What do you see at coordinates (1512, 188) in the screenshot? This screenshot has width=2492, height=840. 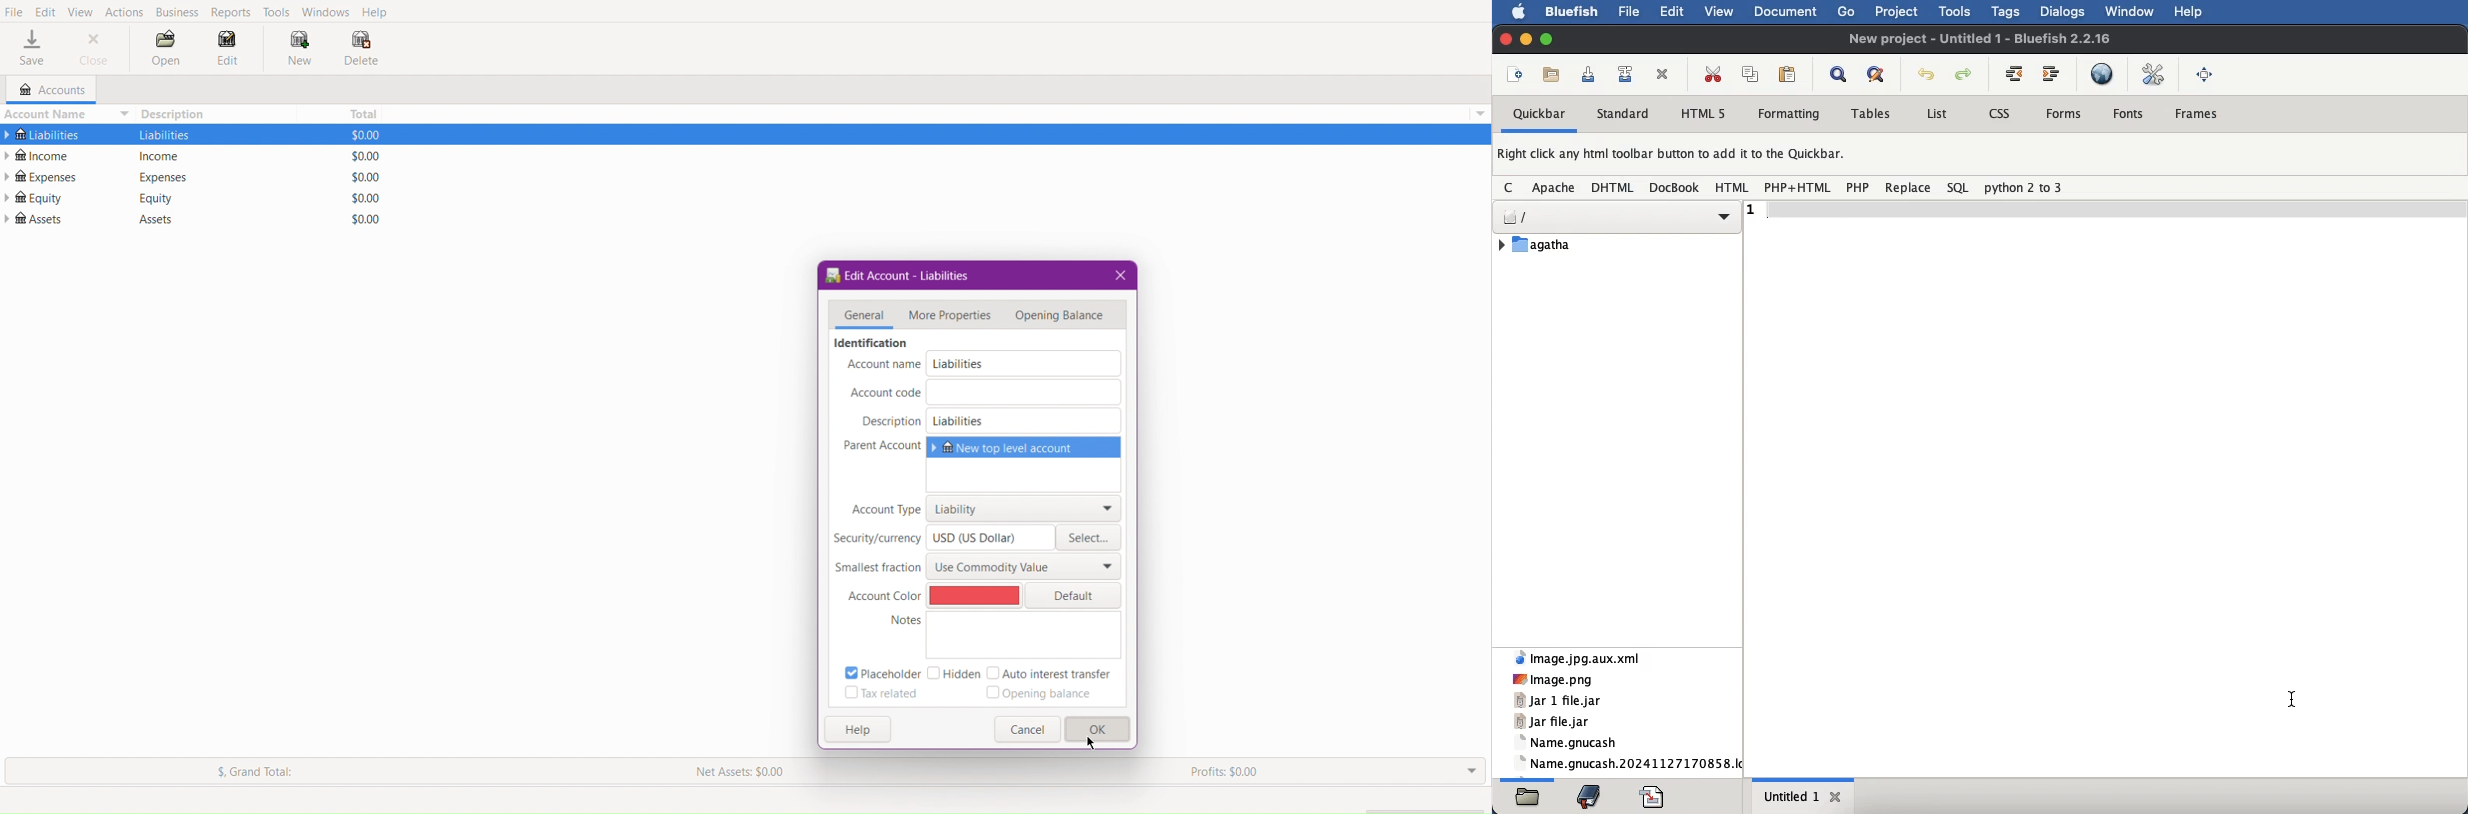 I see `c` at bounding box center [1512, 188].